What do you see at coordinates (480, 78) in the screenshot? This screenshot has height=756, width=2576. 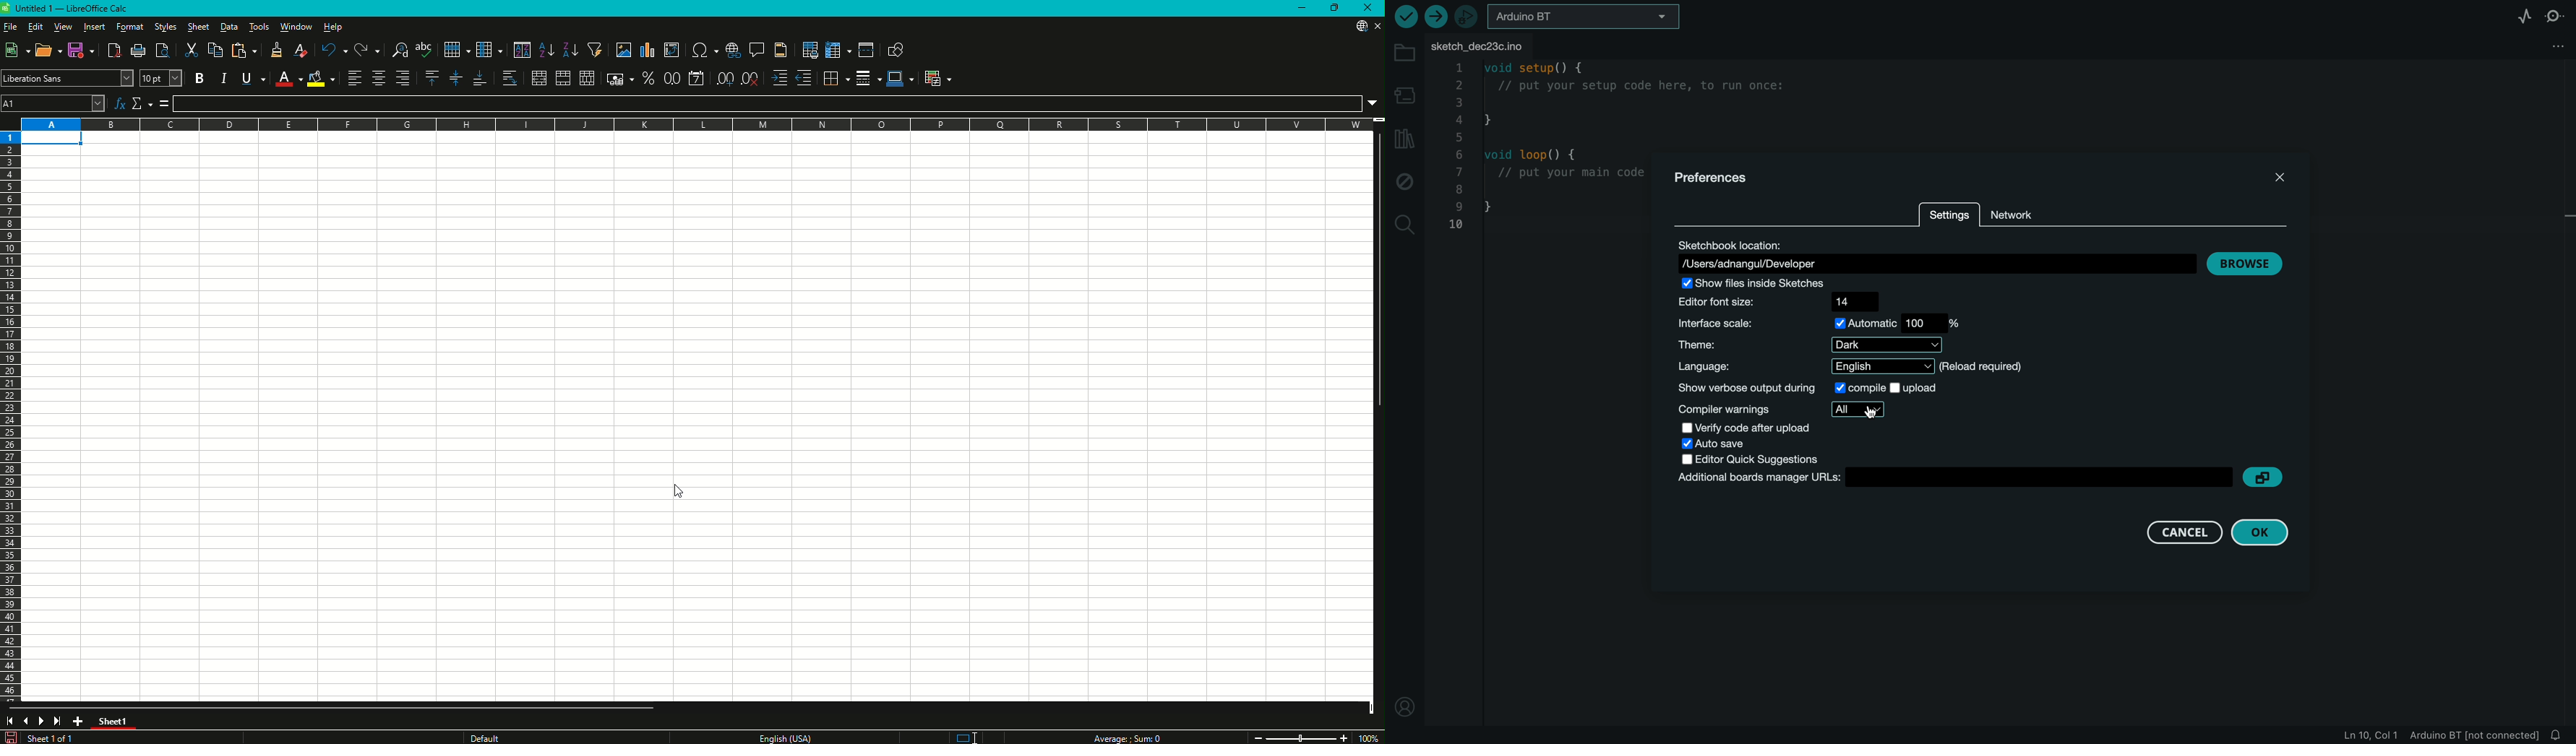 I see `Align Bottom` at bounding box center [480, 78].